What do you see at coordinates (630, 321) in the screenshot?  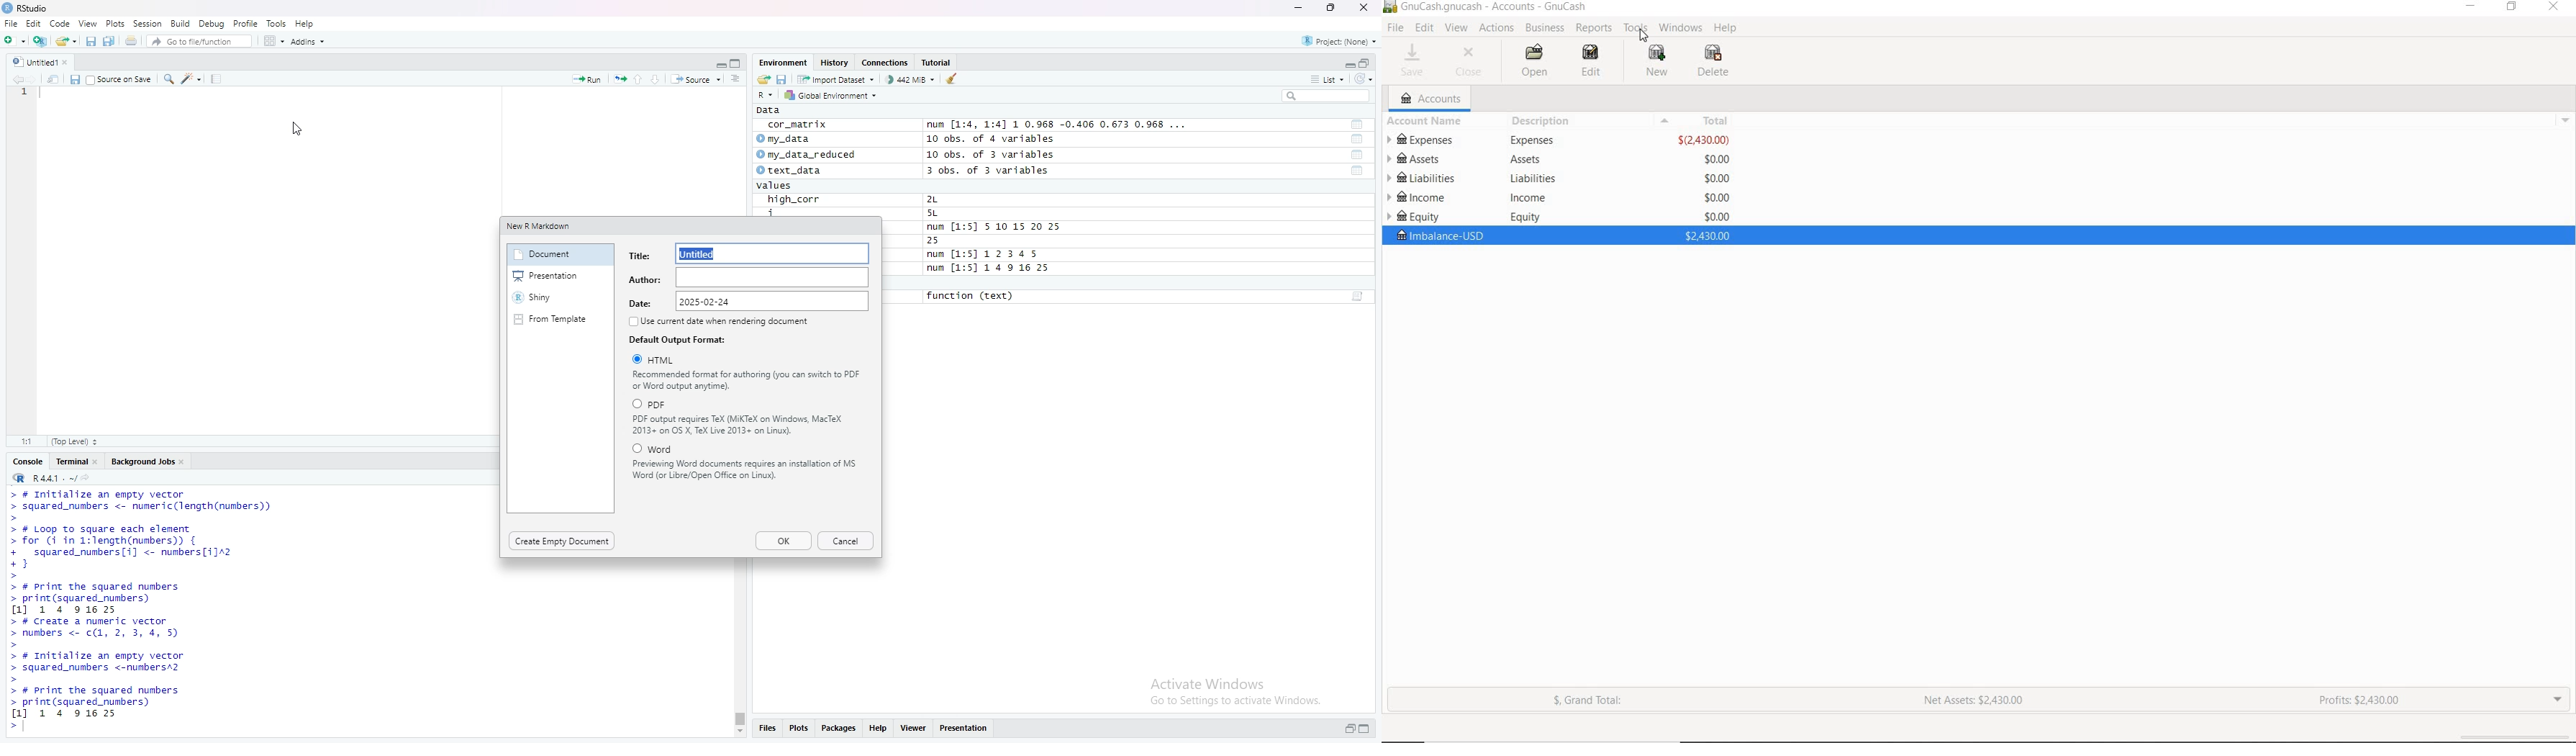 I see `Checkbox` at bounding box center [630, 321].